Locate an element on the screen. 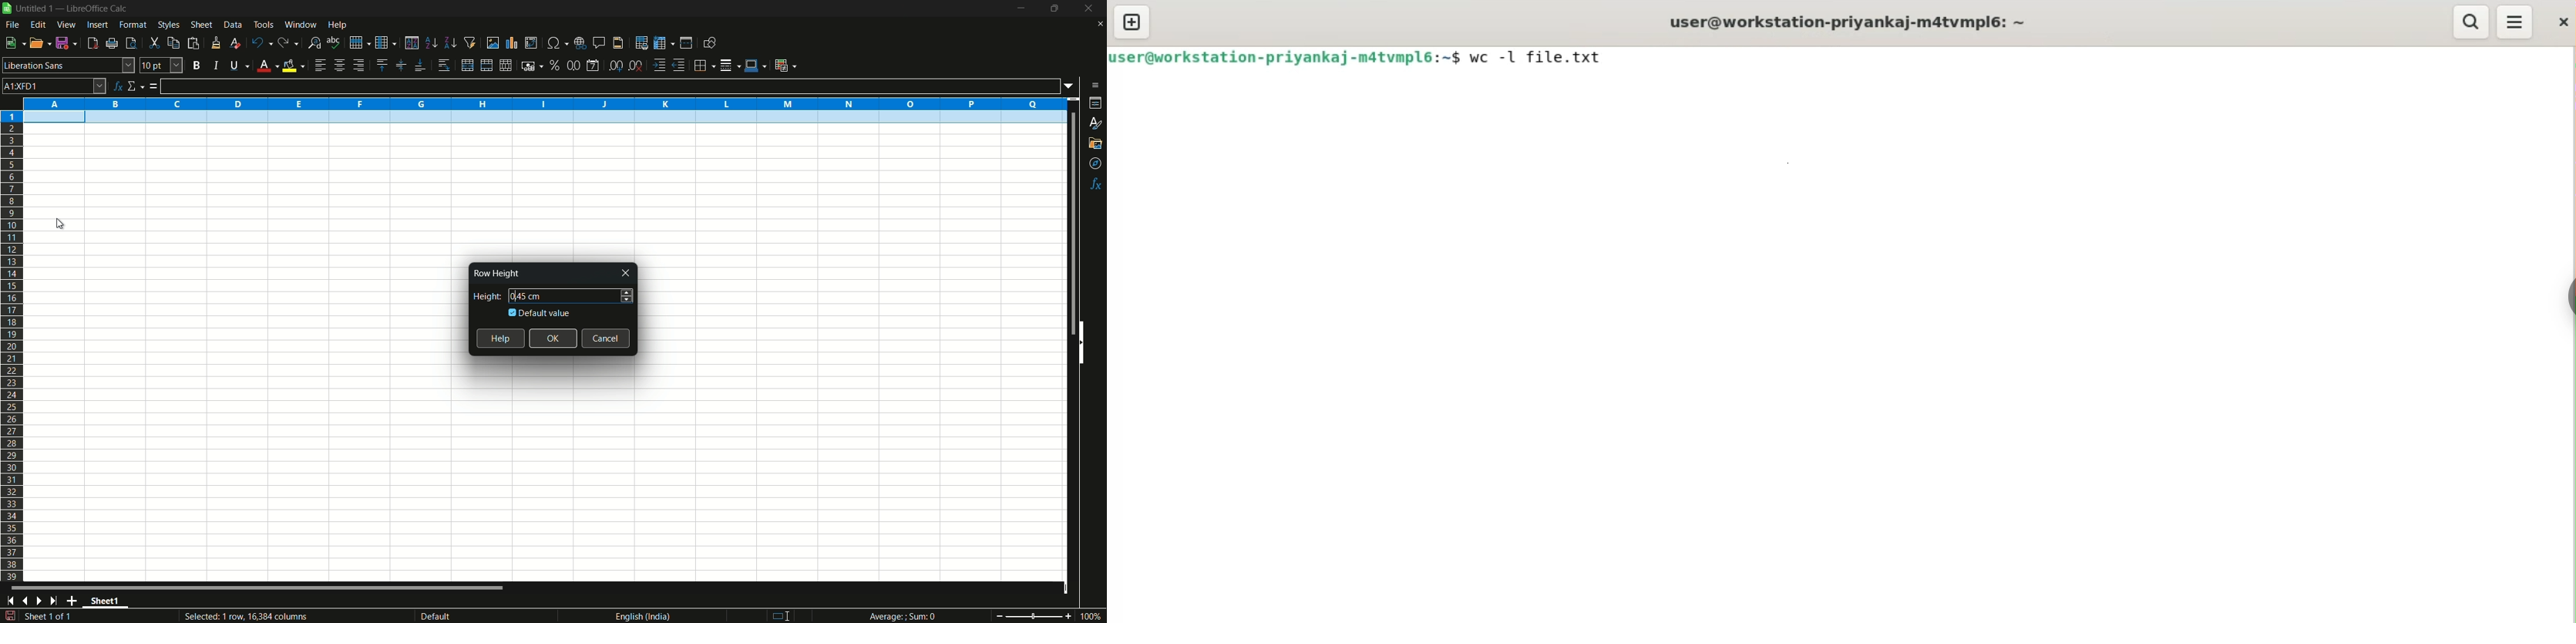 The image size is (2576, 644). font color is located at coordinates (266, 66).